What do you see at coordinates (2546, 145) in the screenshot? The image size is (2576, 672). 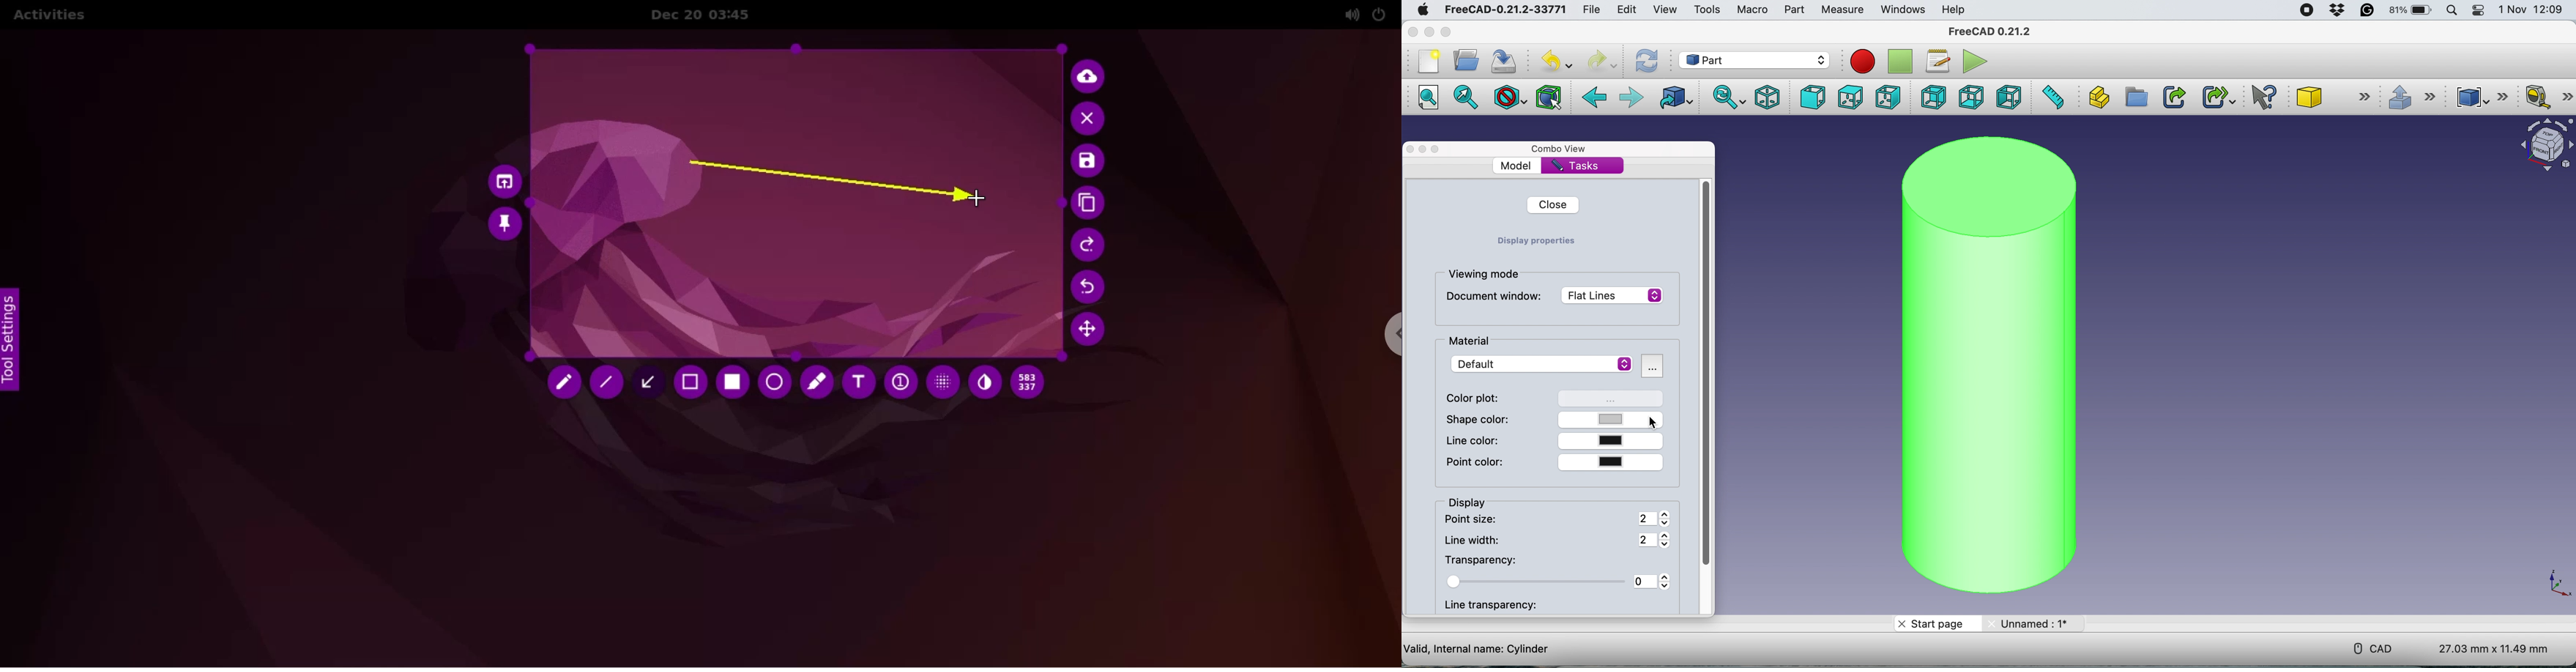 I see `object interface` at bounding box center [2546, 145].